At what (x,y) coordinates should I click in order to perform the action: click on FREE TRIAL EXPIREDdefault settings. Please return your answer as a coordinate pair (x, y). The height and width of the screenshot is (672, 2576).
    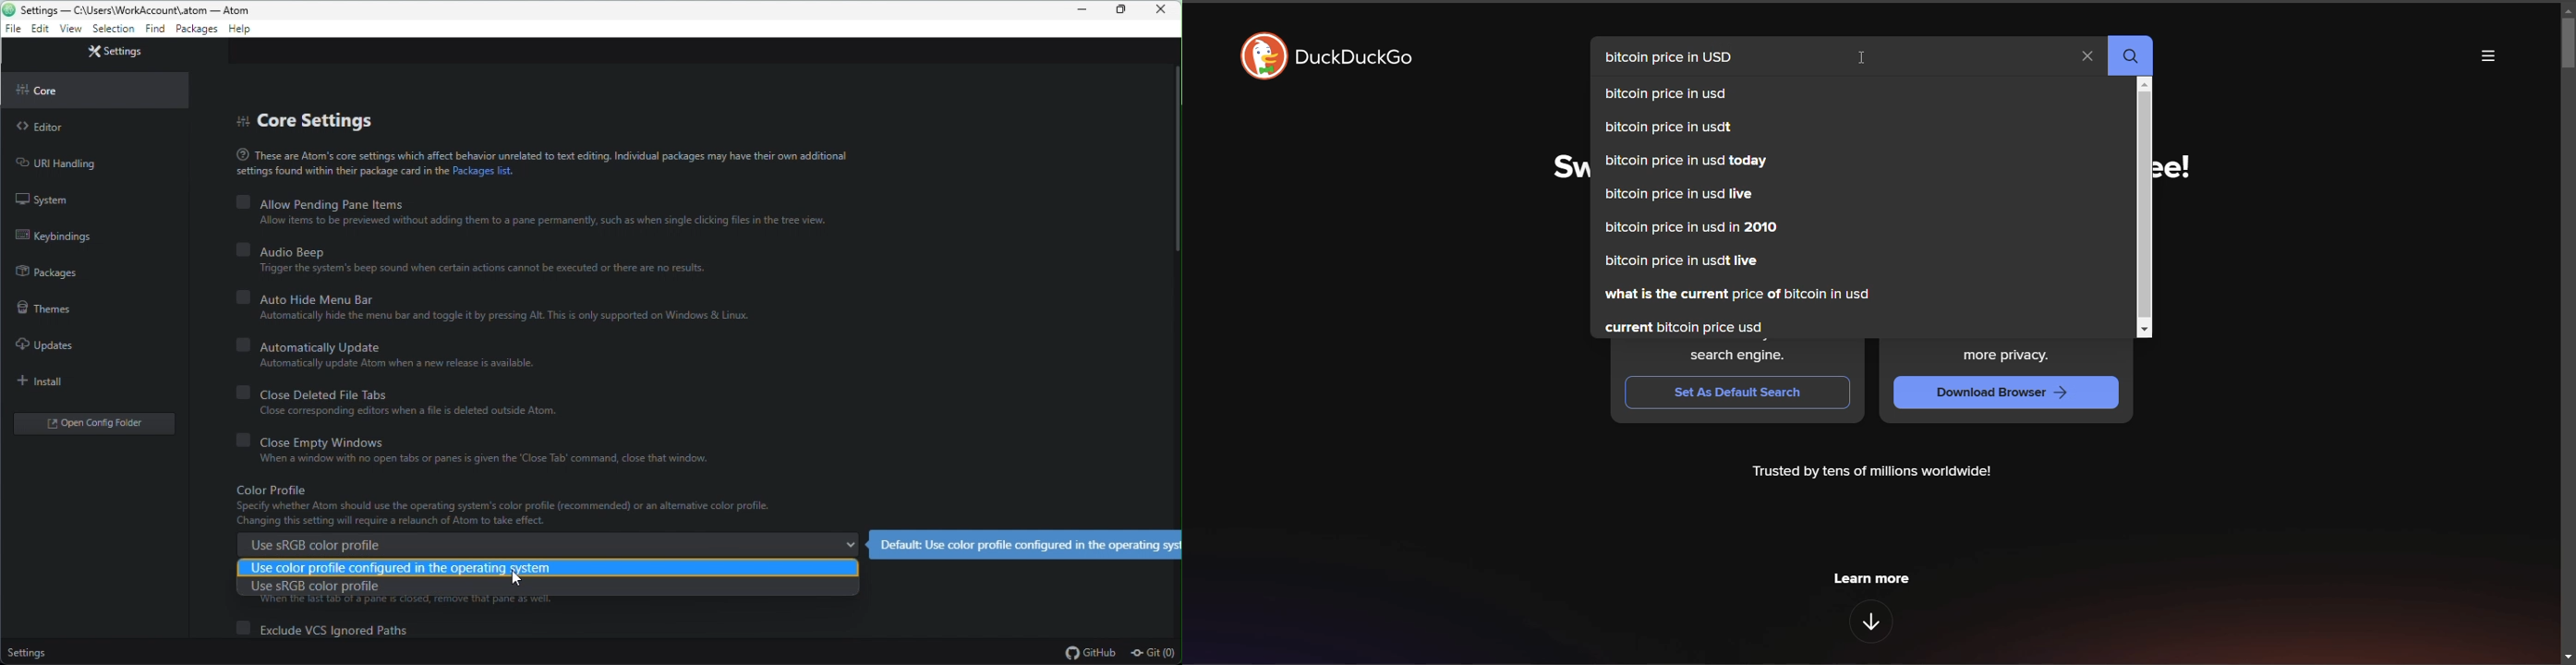
    Looking at the image, I should click on (1026, 545).